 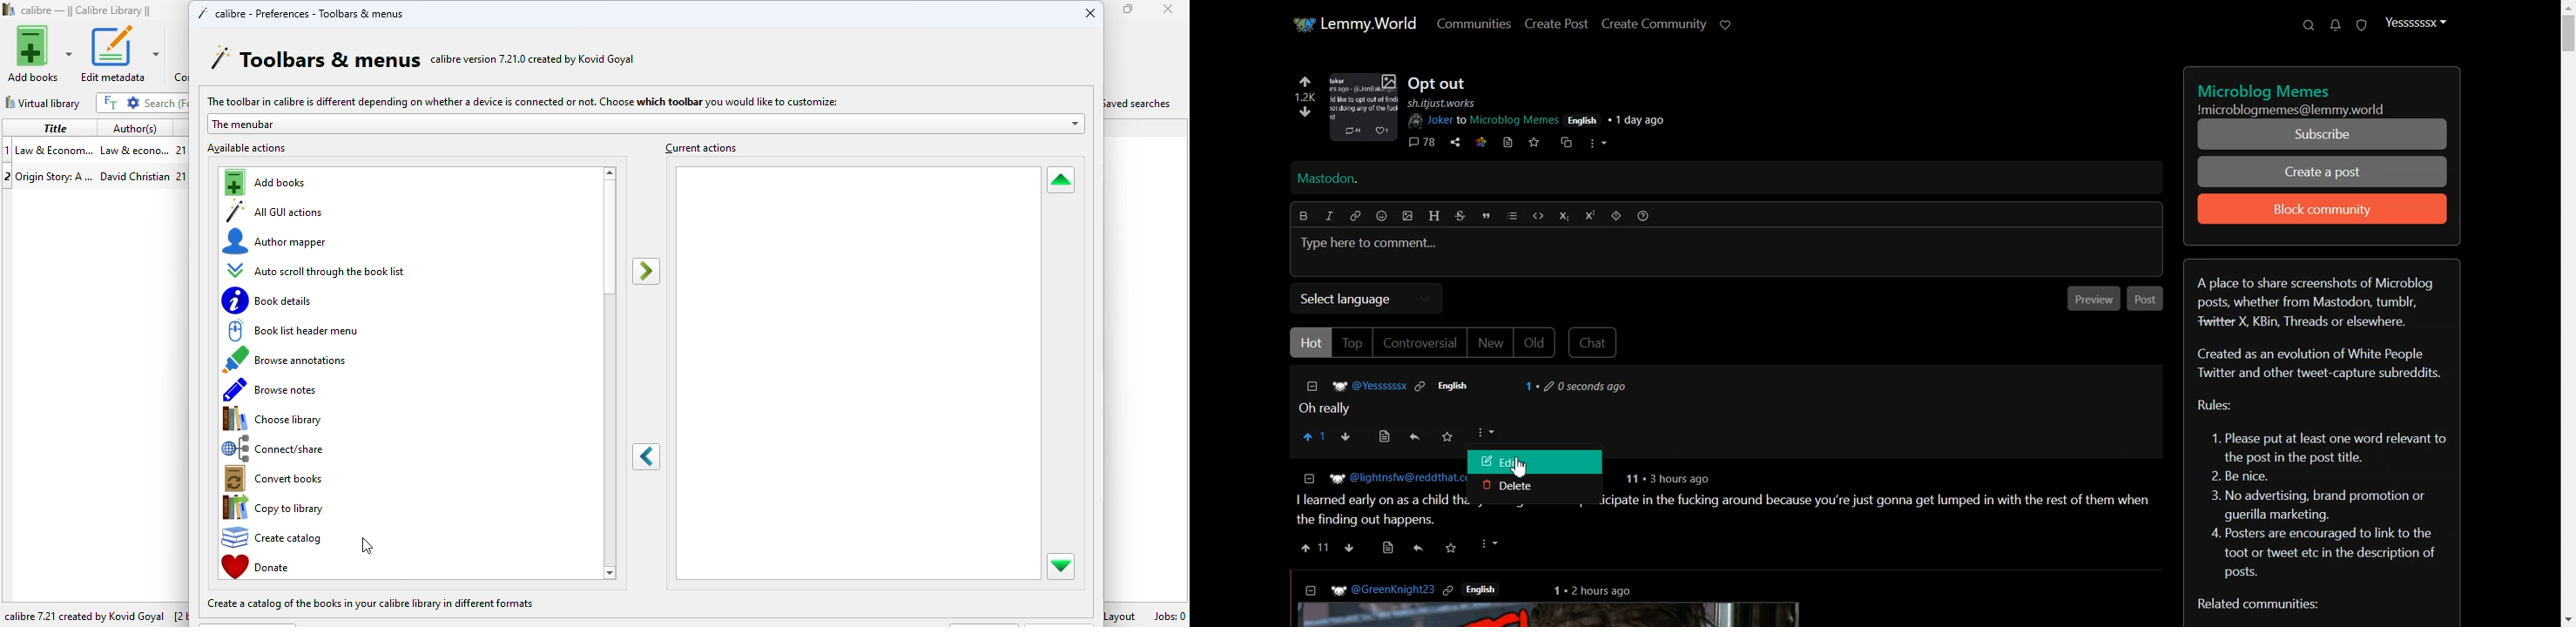 What do you see at coordinates (1170, 616) in the screenshot?
I see `jobs: 0` at bounding box center [1170, 616].